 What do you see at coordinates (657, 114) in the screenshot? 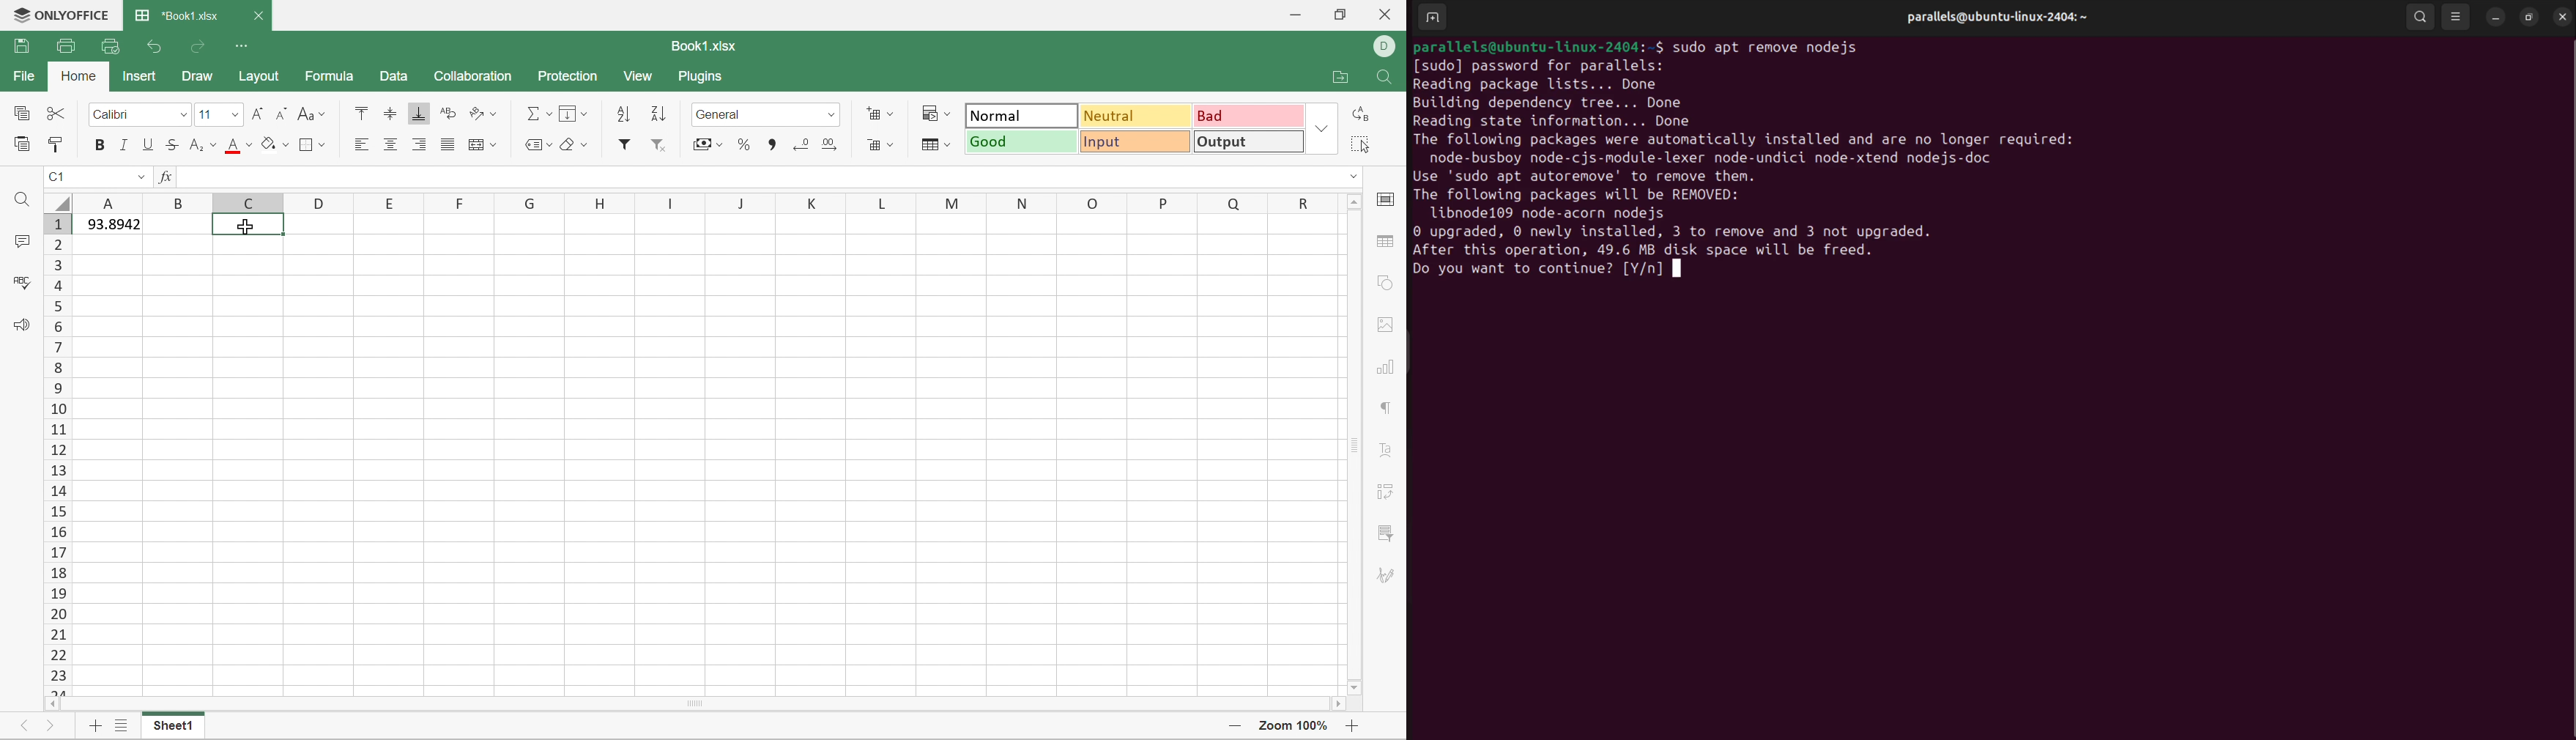
I see `Descending order` at bounding box center [657, 114].